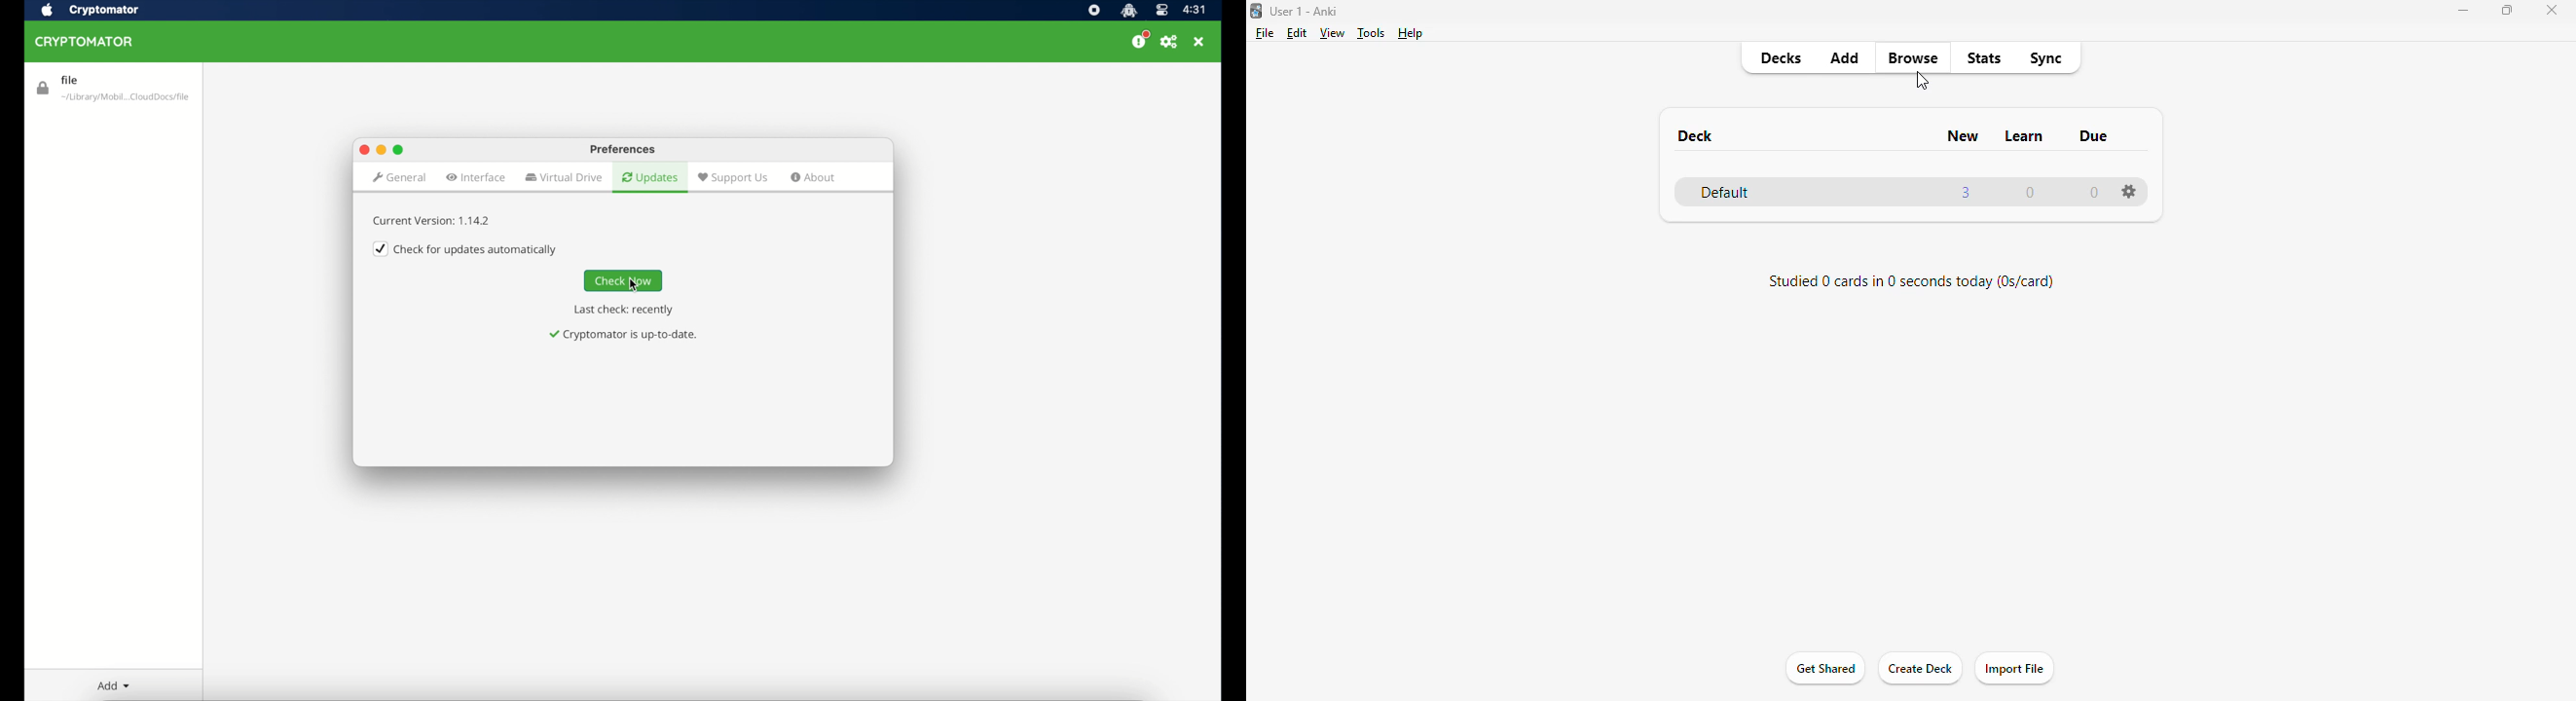 The height and width of the screenshot is (728, 2576). What do you see at coordinates (1984, 59) in the screenshot?
I see `stats` at bounding box center [1984, 59].